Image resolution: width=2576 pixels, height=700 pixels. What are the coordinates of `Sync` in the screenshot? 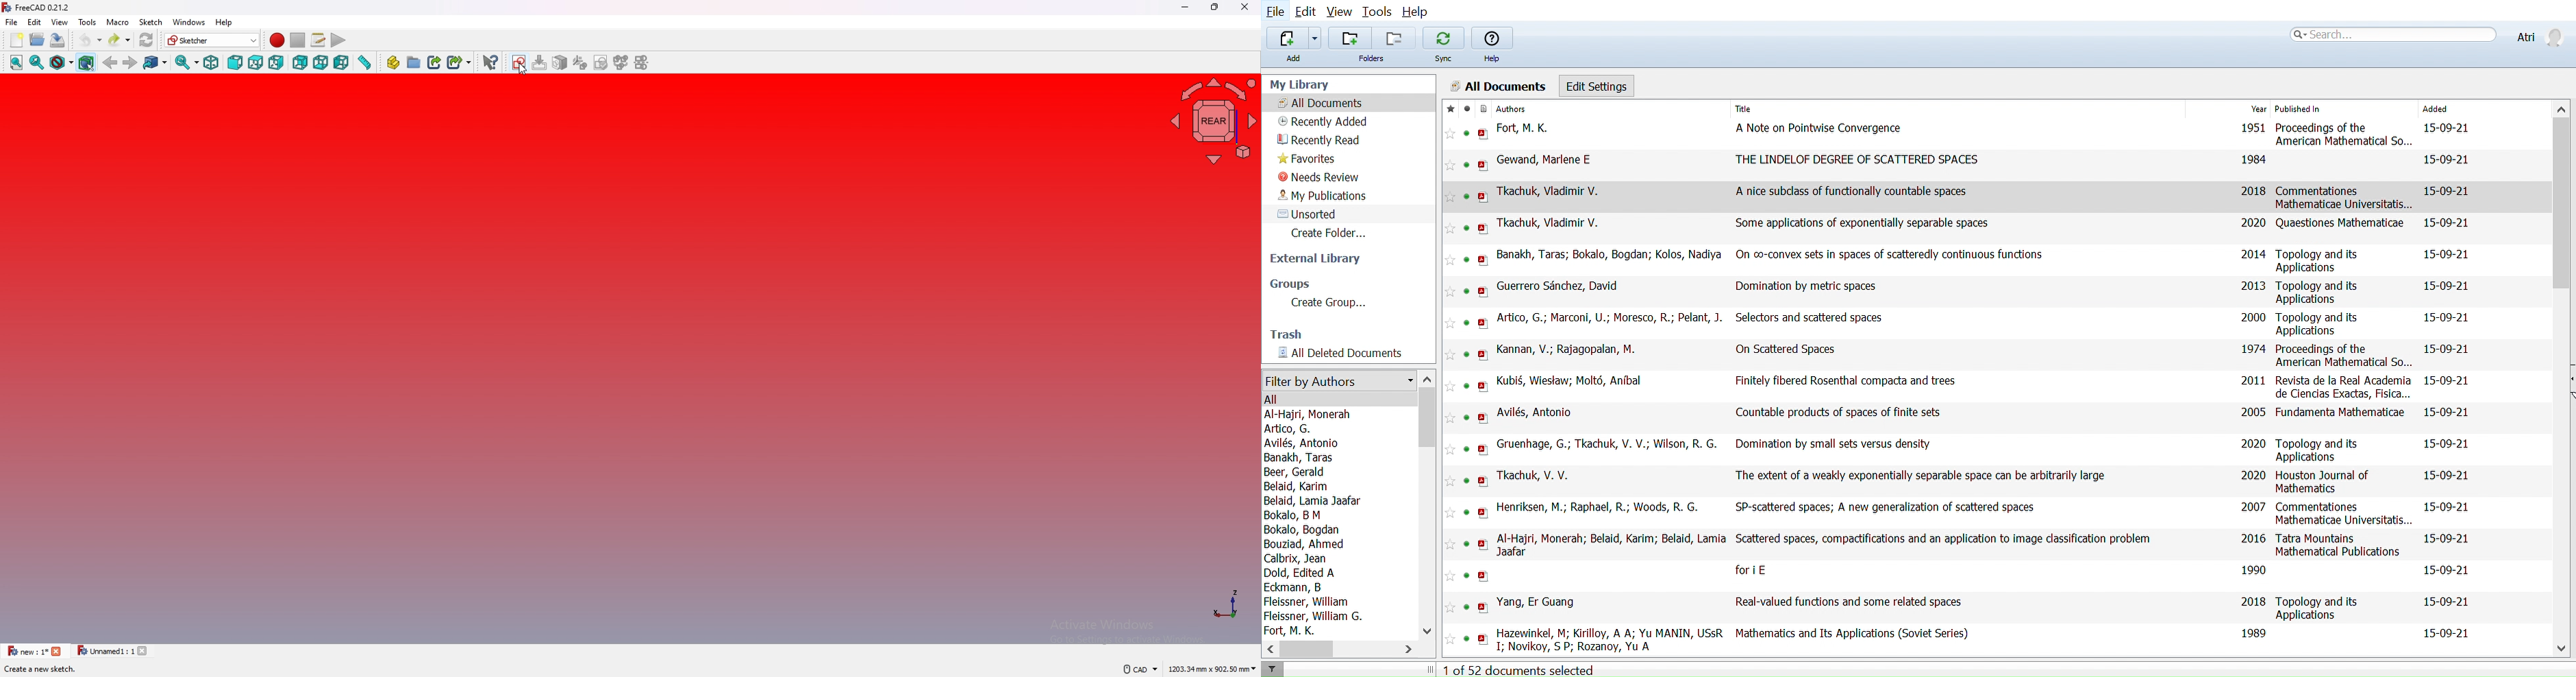 It's located at (1443, 38).